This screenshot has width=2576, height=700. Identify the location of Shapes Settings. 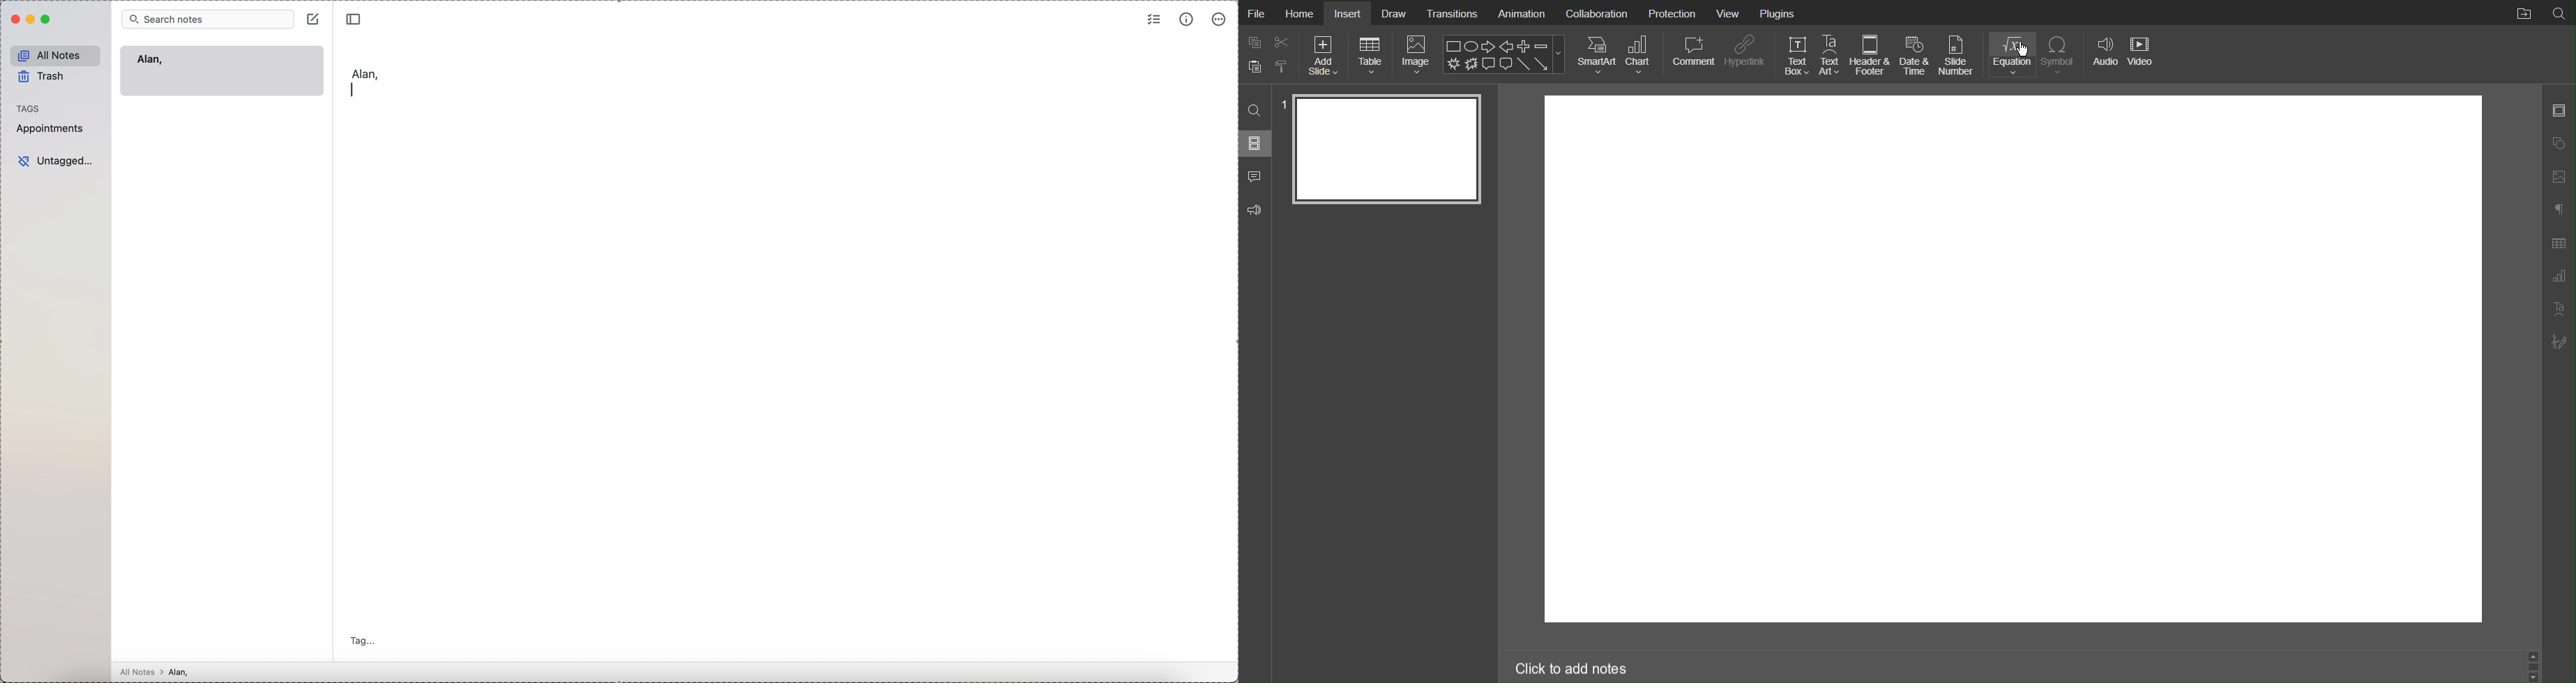
(2558, 145).